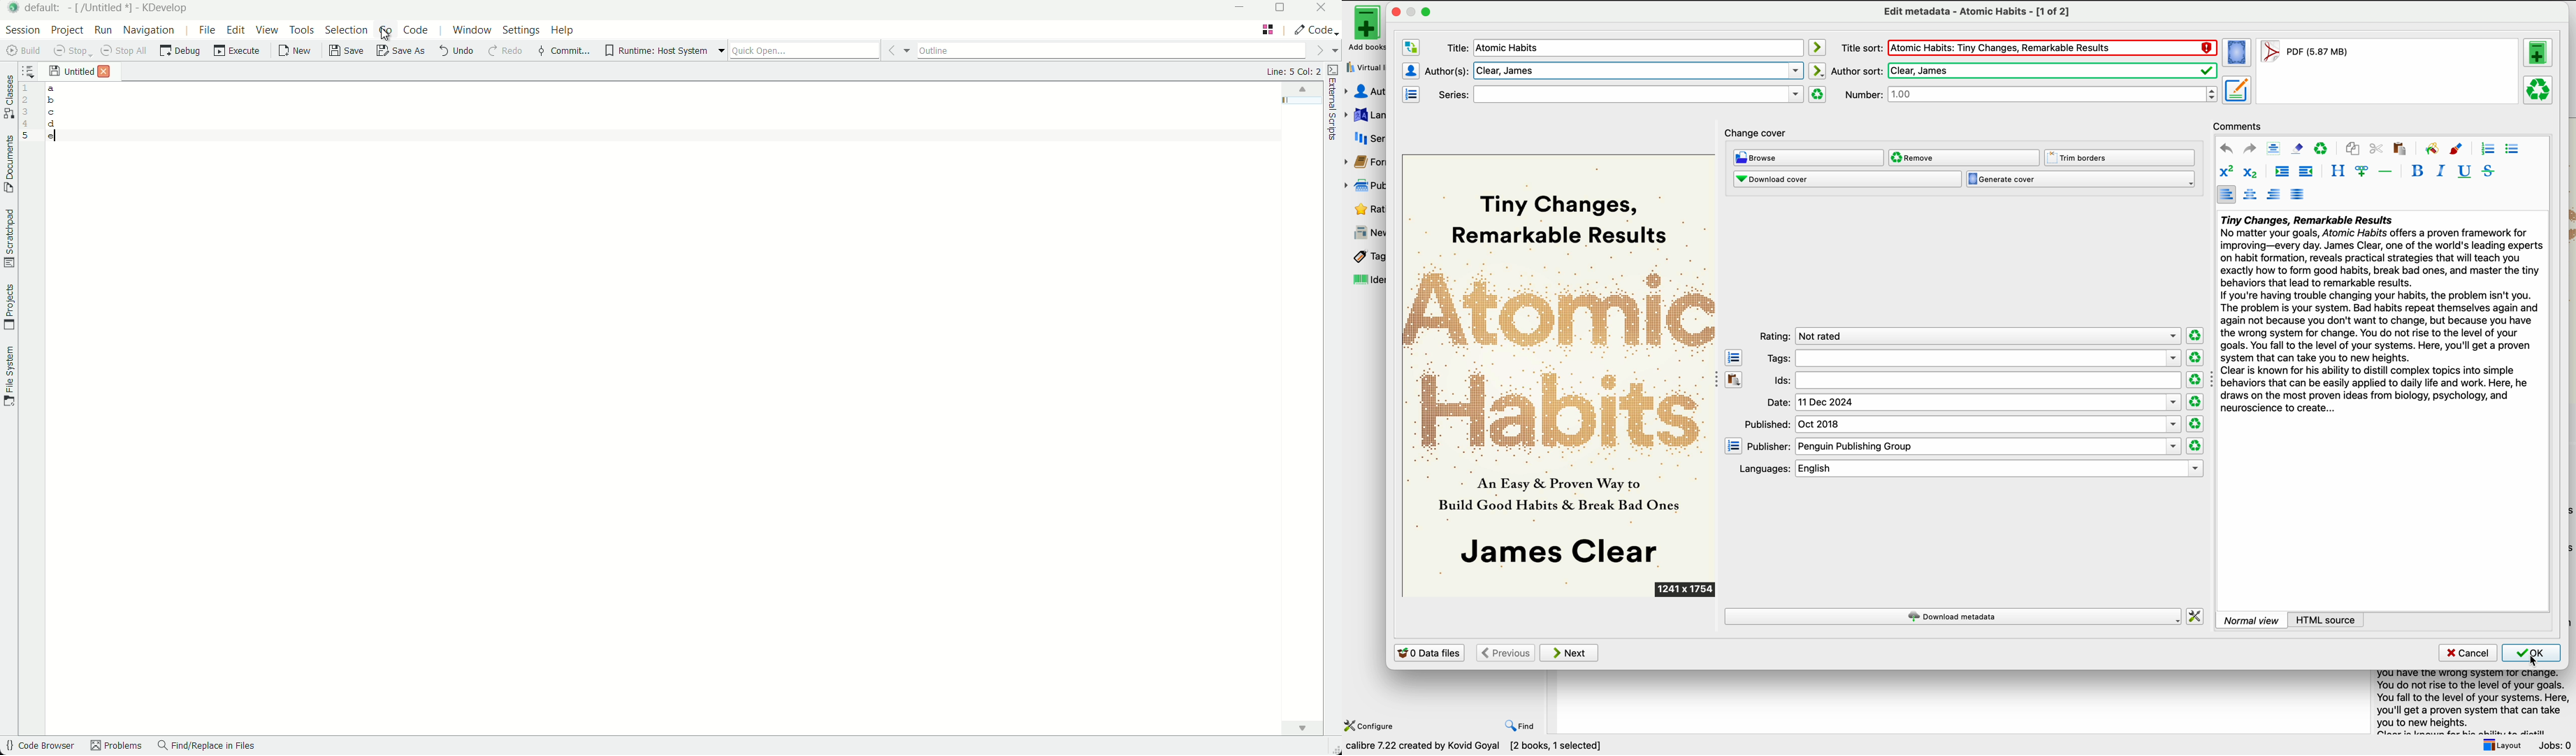 The image size is (2576, 756). I want to click on layout, so click(2502, 745).